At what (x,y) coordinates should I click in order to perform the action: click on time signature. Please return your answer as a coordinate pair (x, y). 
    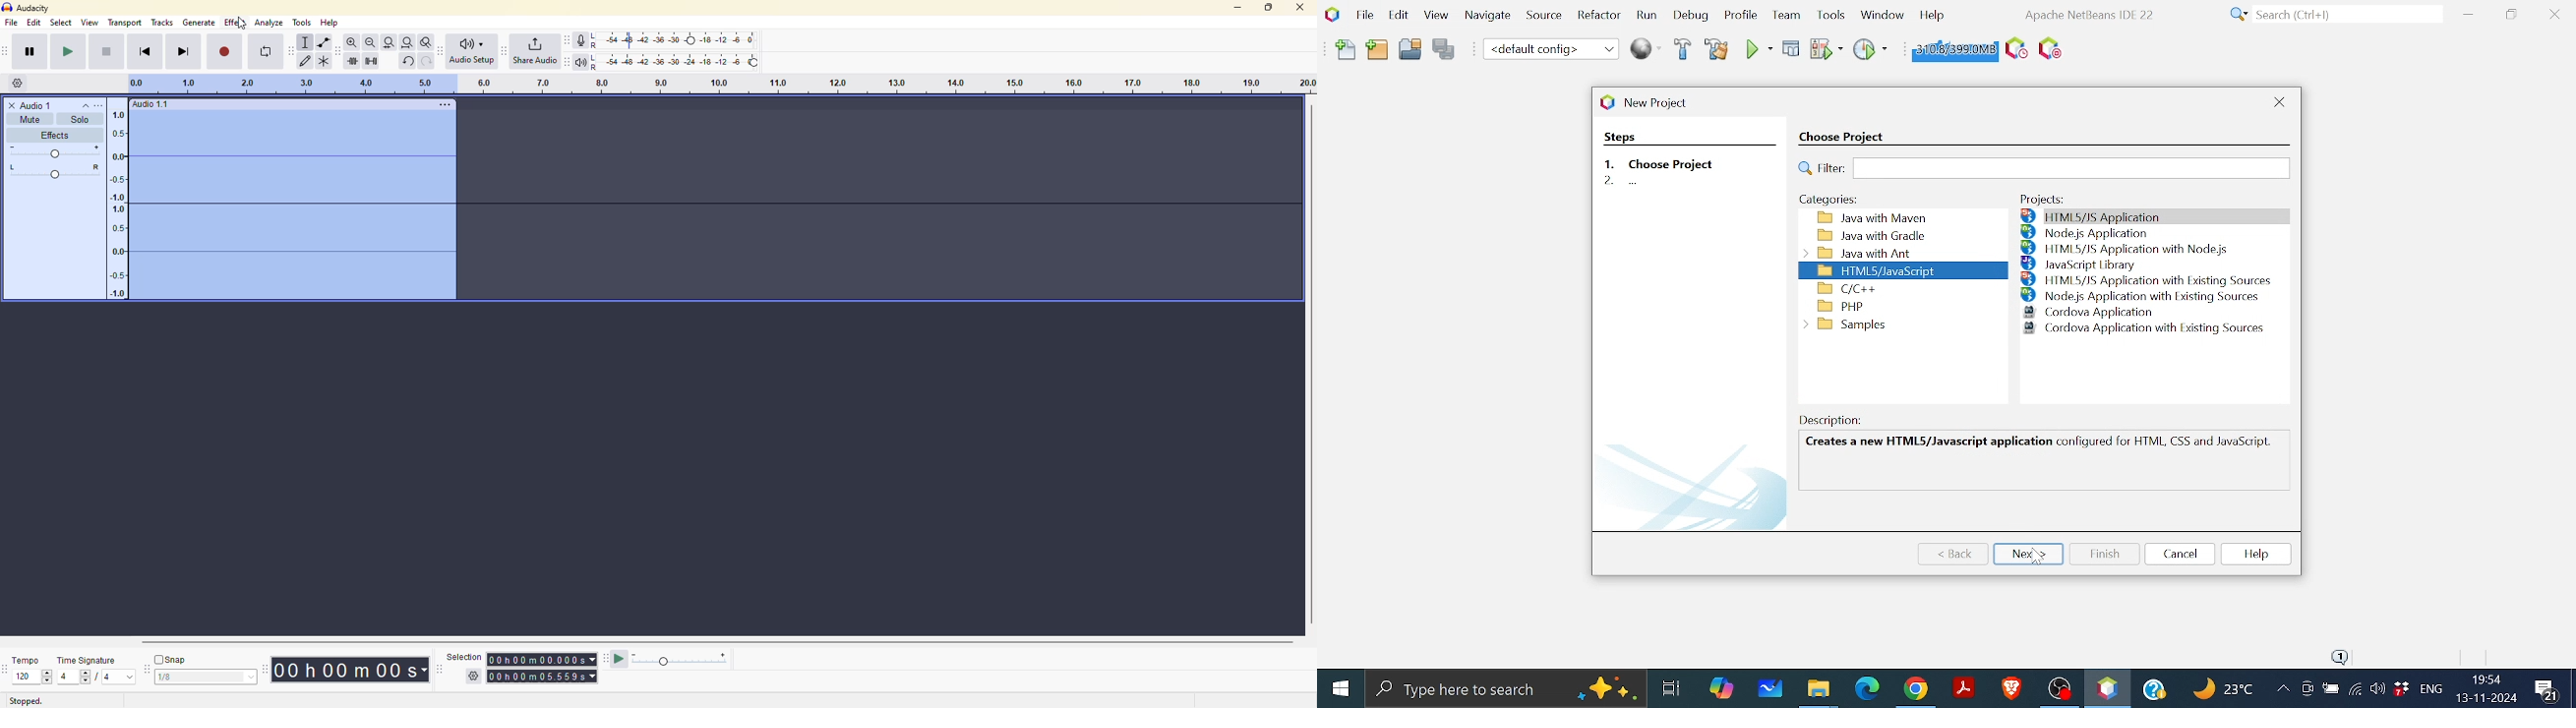
    Looking at the image, I should click on (88, 660).